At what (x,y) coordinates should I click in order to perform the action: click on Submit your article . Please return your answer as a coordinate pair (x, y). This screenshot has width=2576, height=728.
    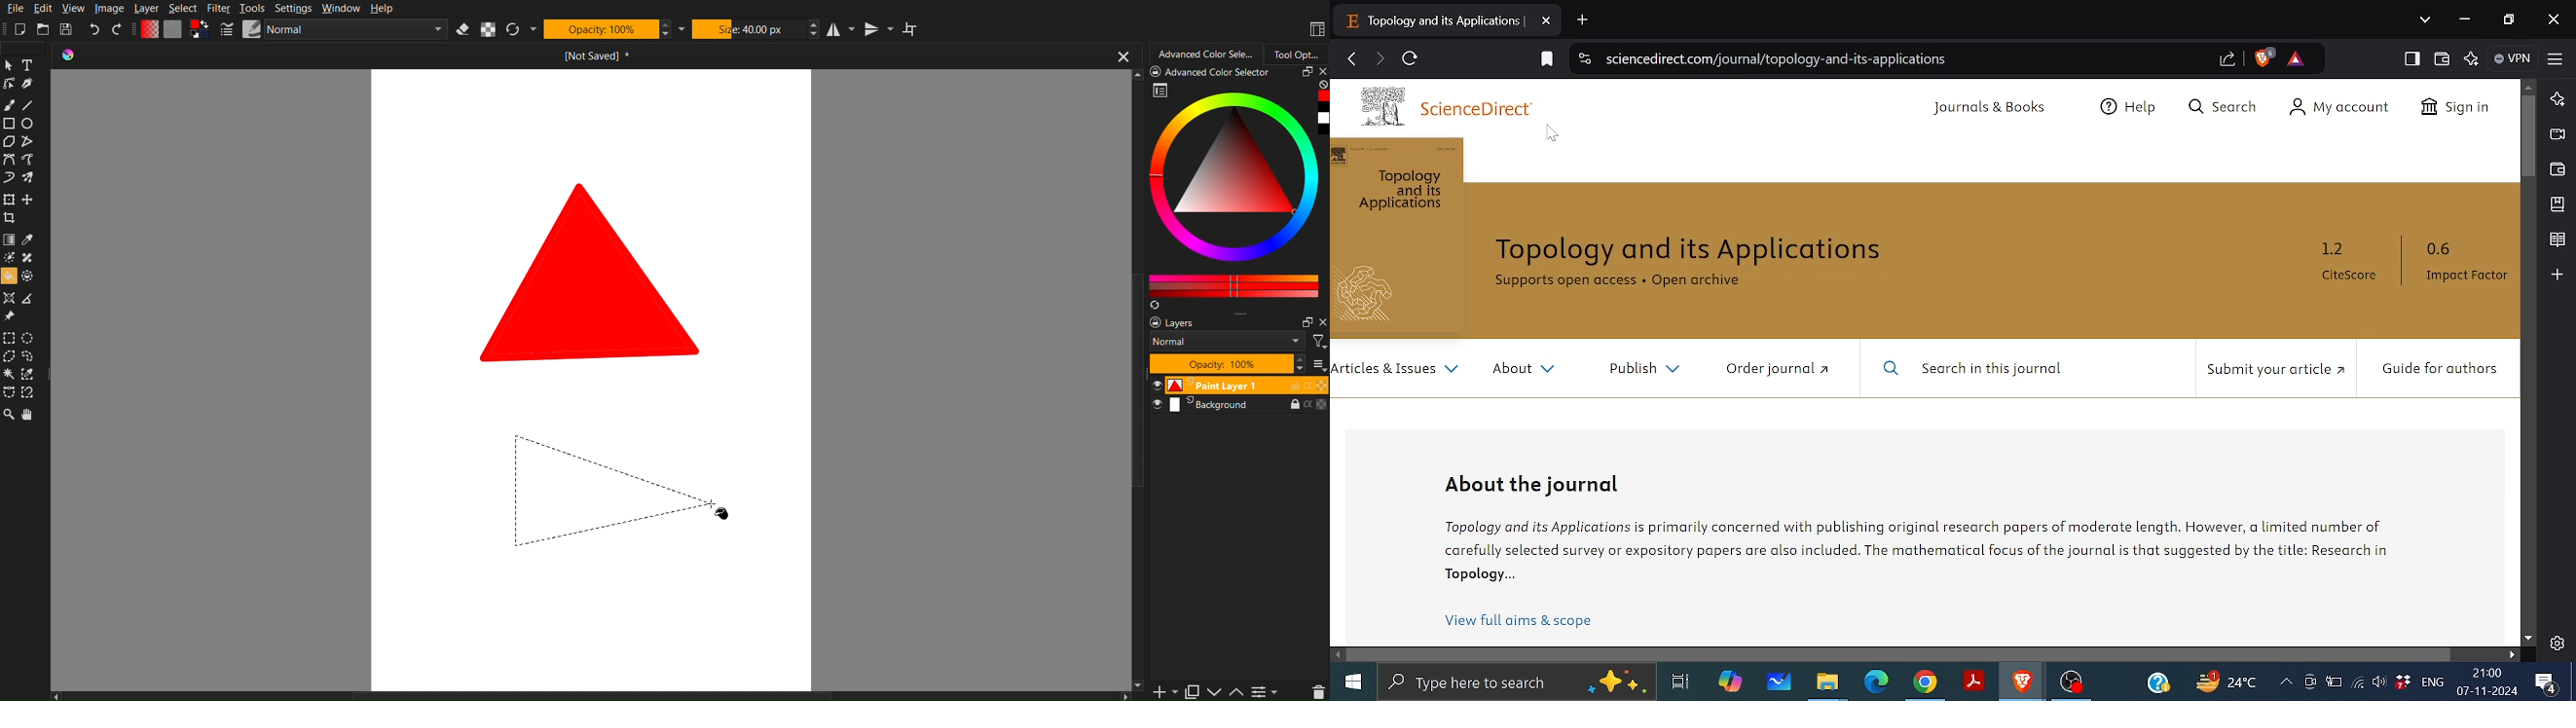
    Looking at the image, I should click on (2271, 371).